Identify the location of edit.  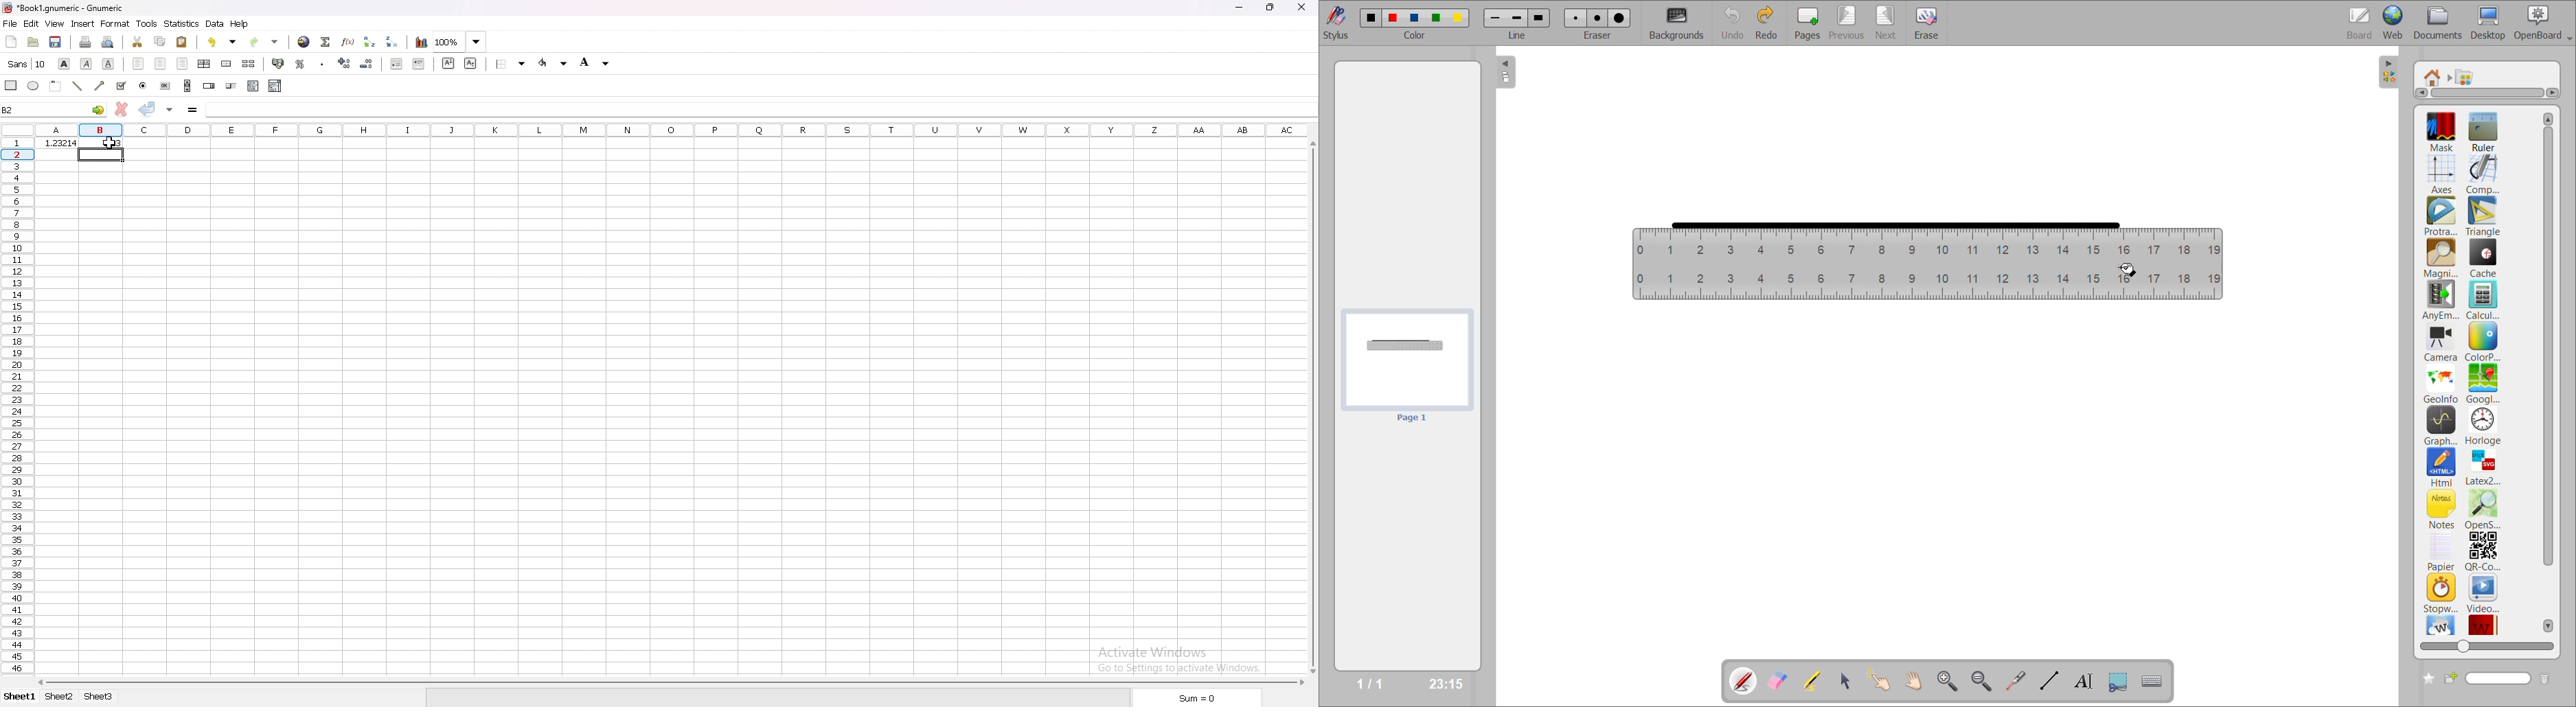
(32, 24).